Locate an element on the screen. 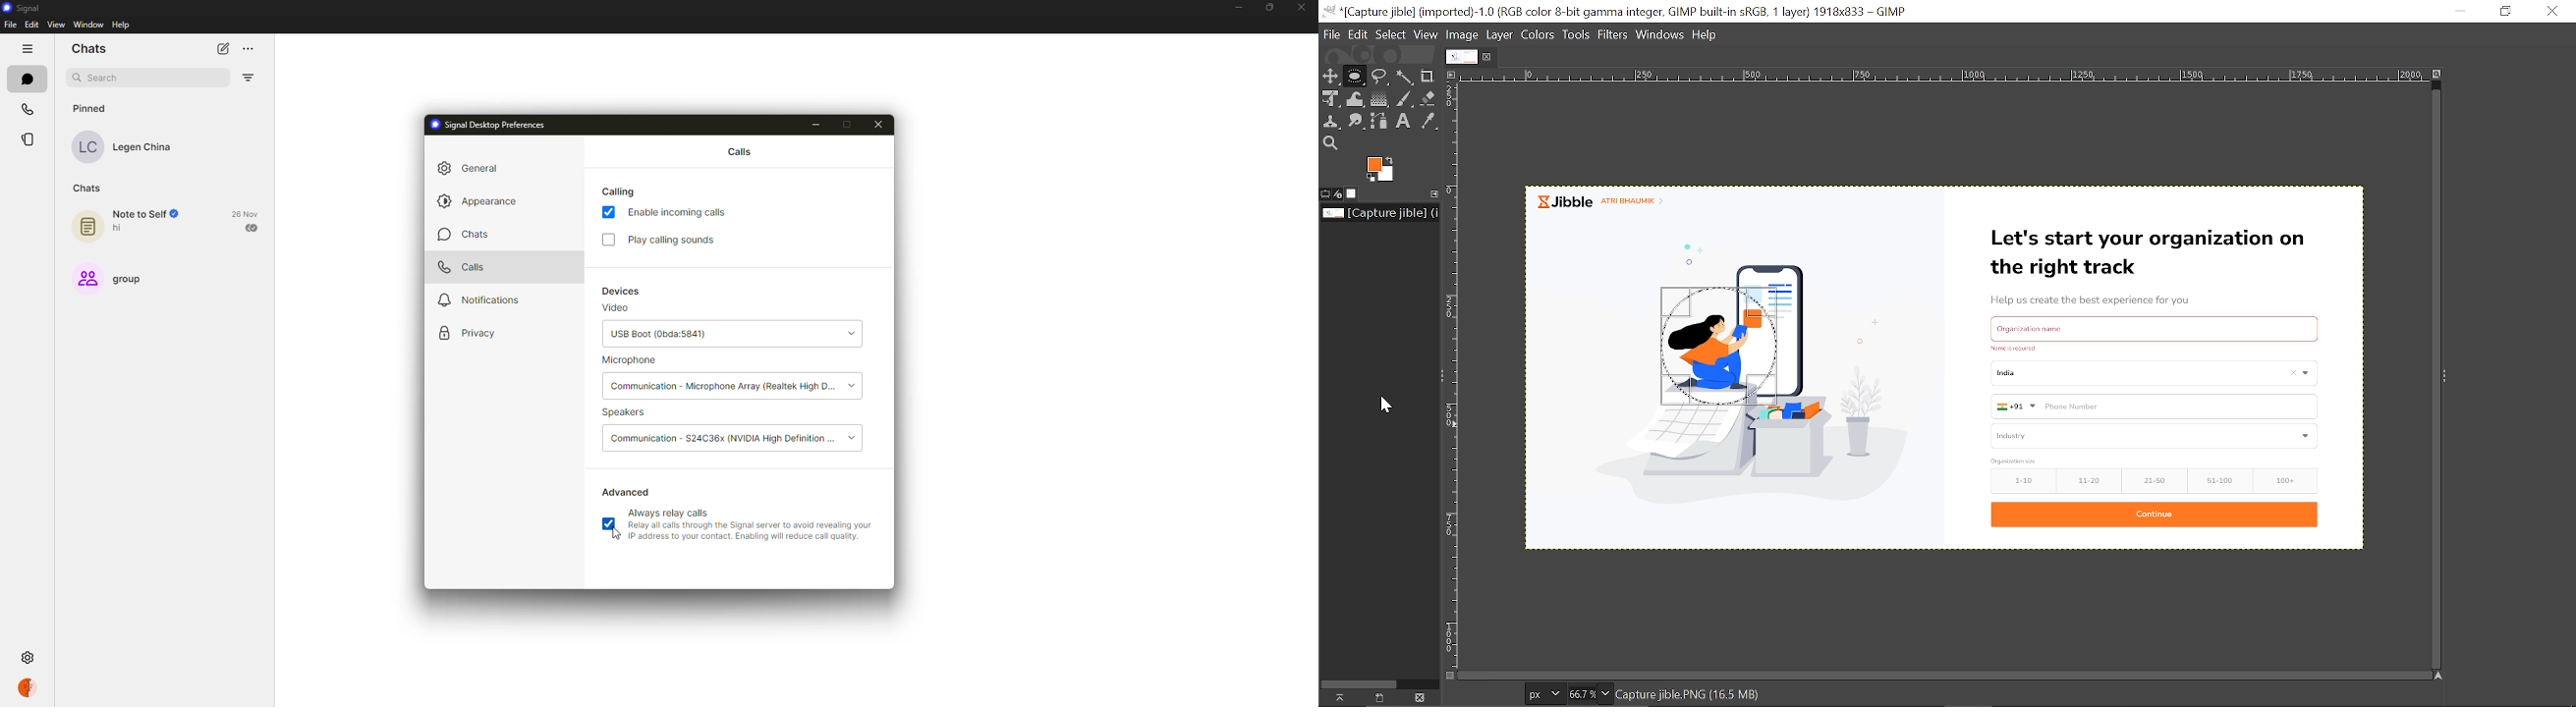 This screenshot has height=728, width=2576. Select is located at coordinates (1391, 33).